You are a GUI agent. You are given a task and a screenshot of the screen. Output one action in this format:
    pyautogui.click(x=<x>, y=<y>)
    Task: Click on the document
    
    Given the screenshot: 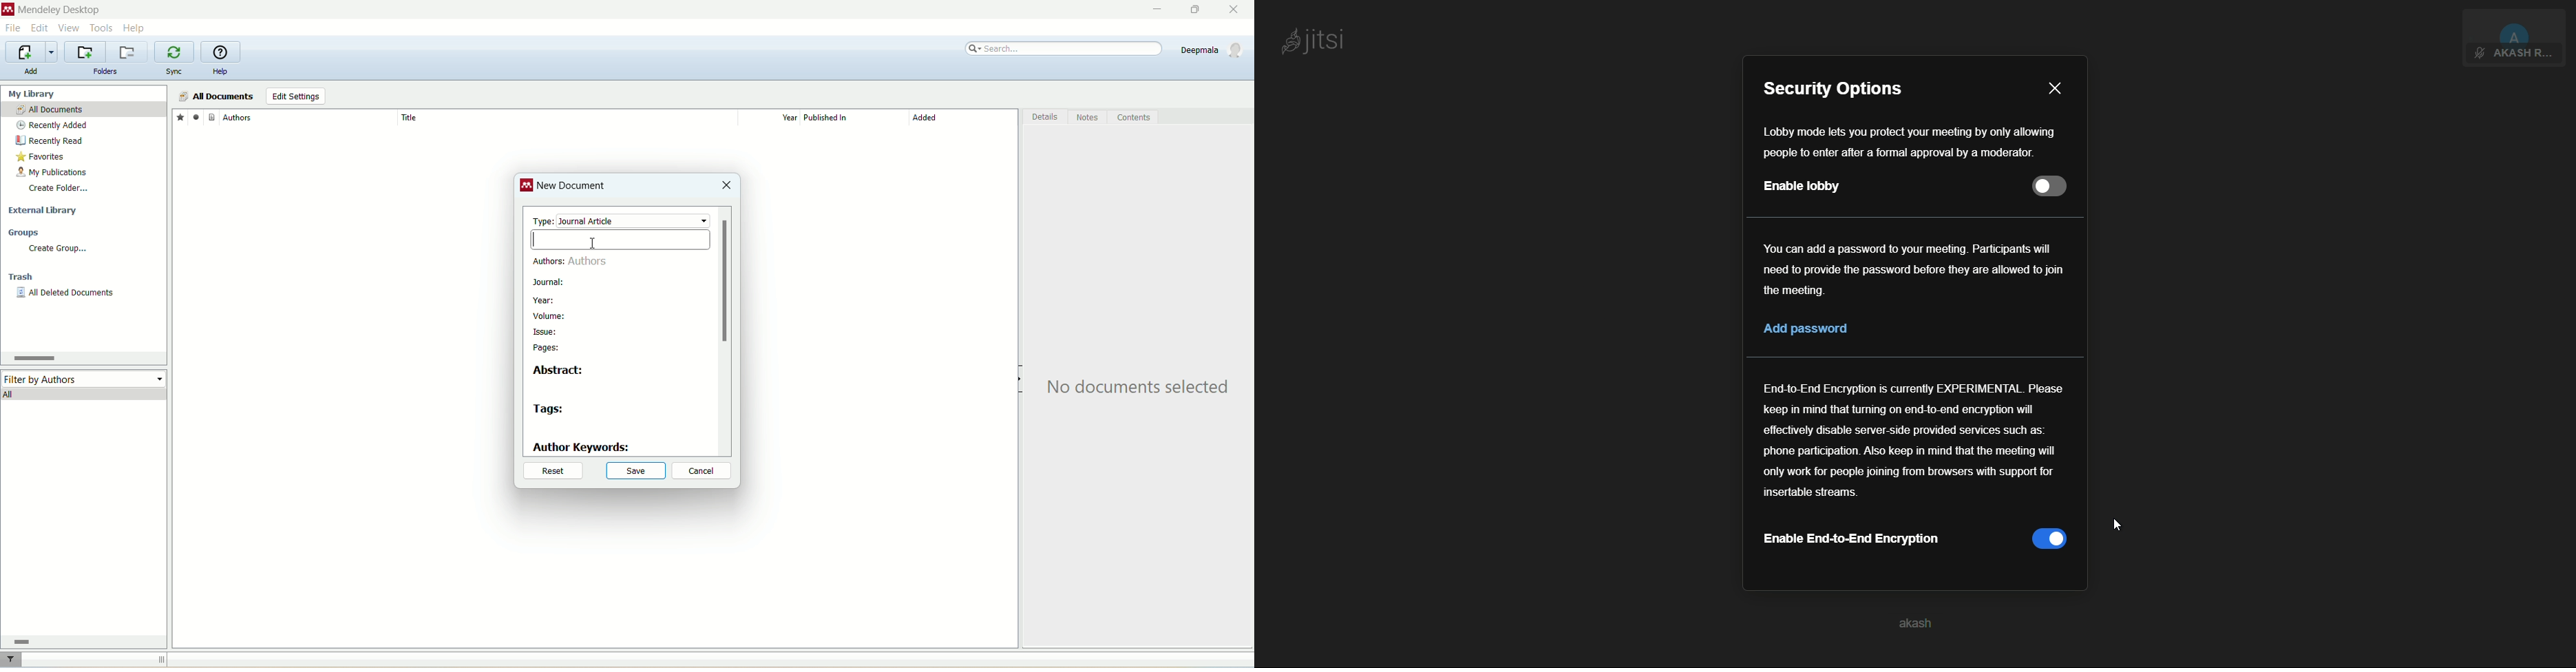 What is the action you would take?
    pyautogui.click(x=212, y=116)
    